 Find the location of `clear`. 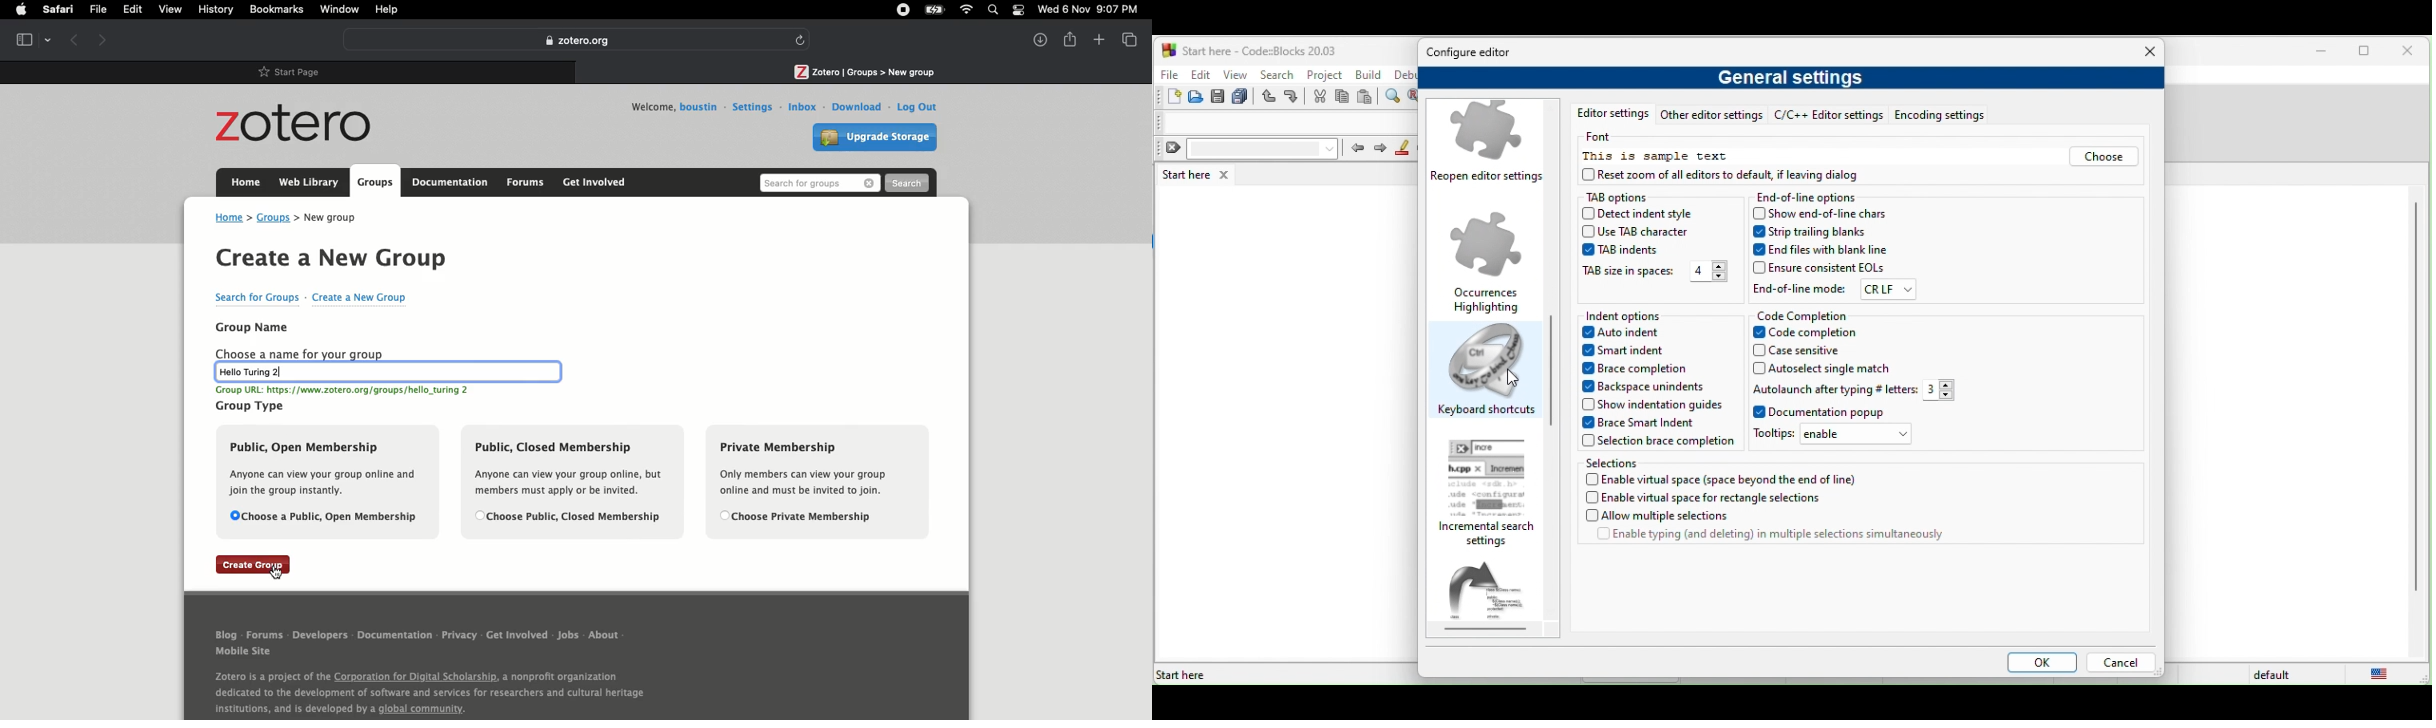

clear is located at coordinates (1248, 149).